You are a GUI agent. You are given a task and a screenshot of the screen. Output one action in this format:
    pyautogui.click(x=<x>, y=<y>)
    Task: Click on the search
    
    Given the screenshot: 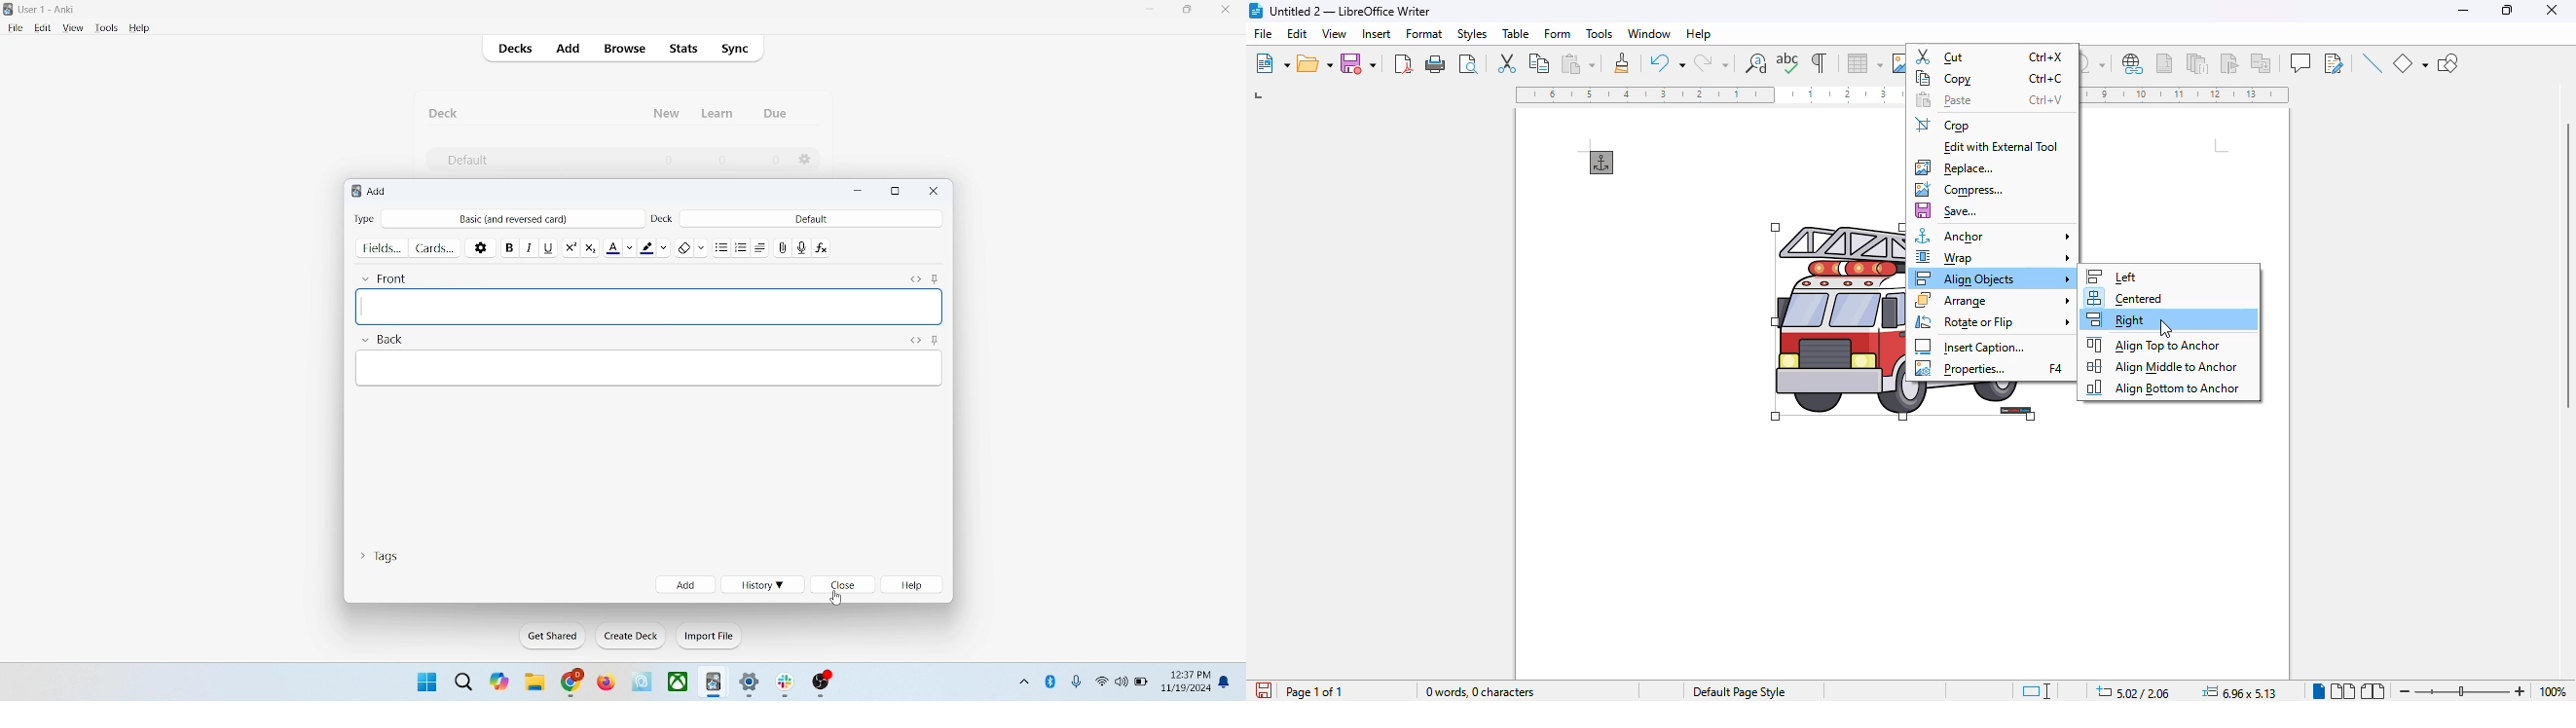 What is the action you would take?
    pyautogui.click(x=464, y=681)
    